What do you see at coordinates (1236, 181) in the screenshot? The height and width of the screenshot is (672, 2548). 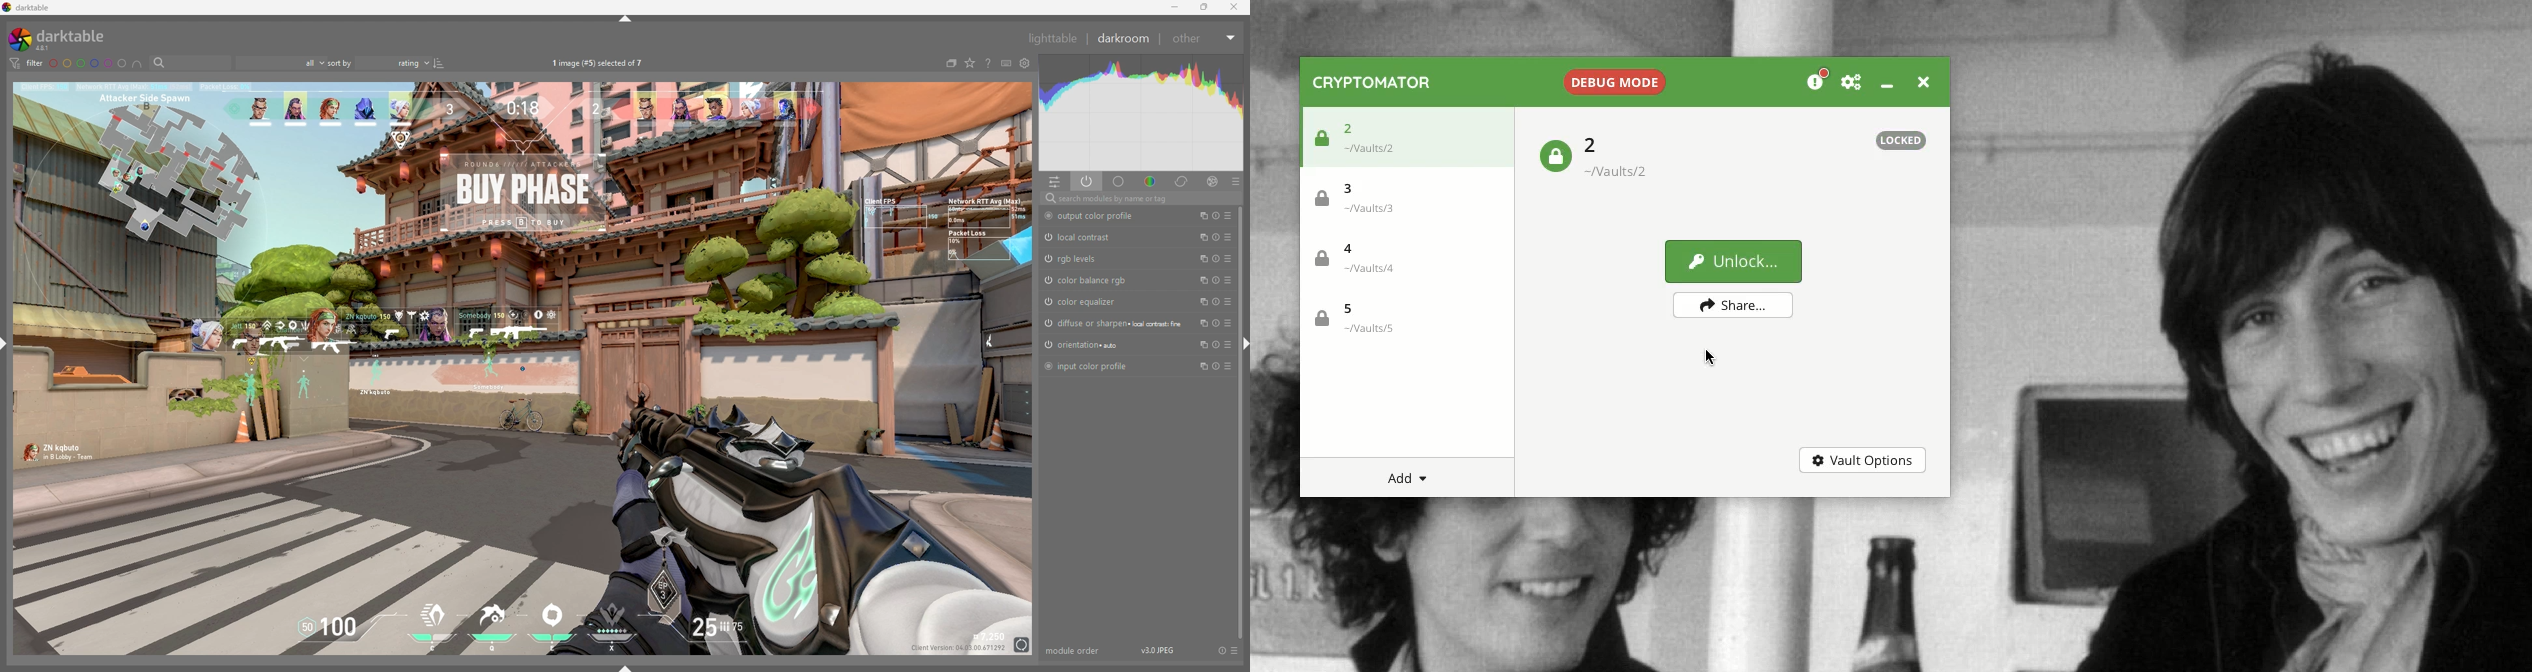 I see `presets` at bounding box center [1236, 181].